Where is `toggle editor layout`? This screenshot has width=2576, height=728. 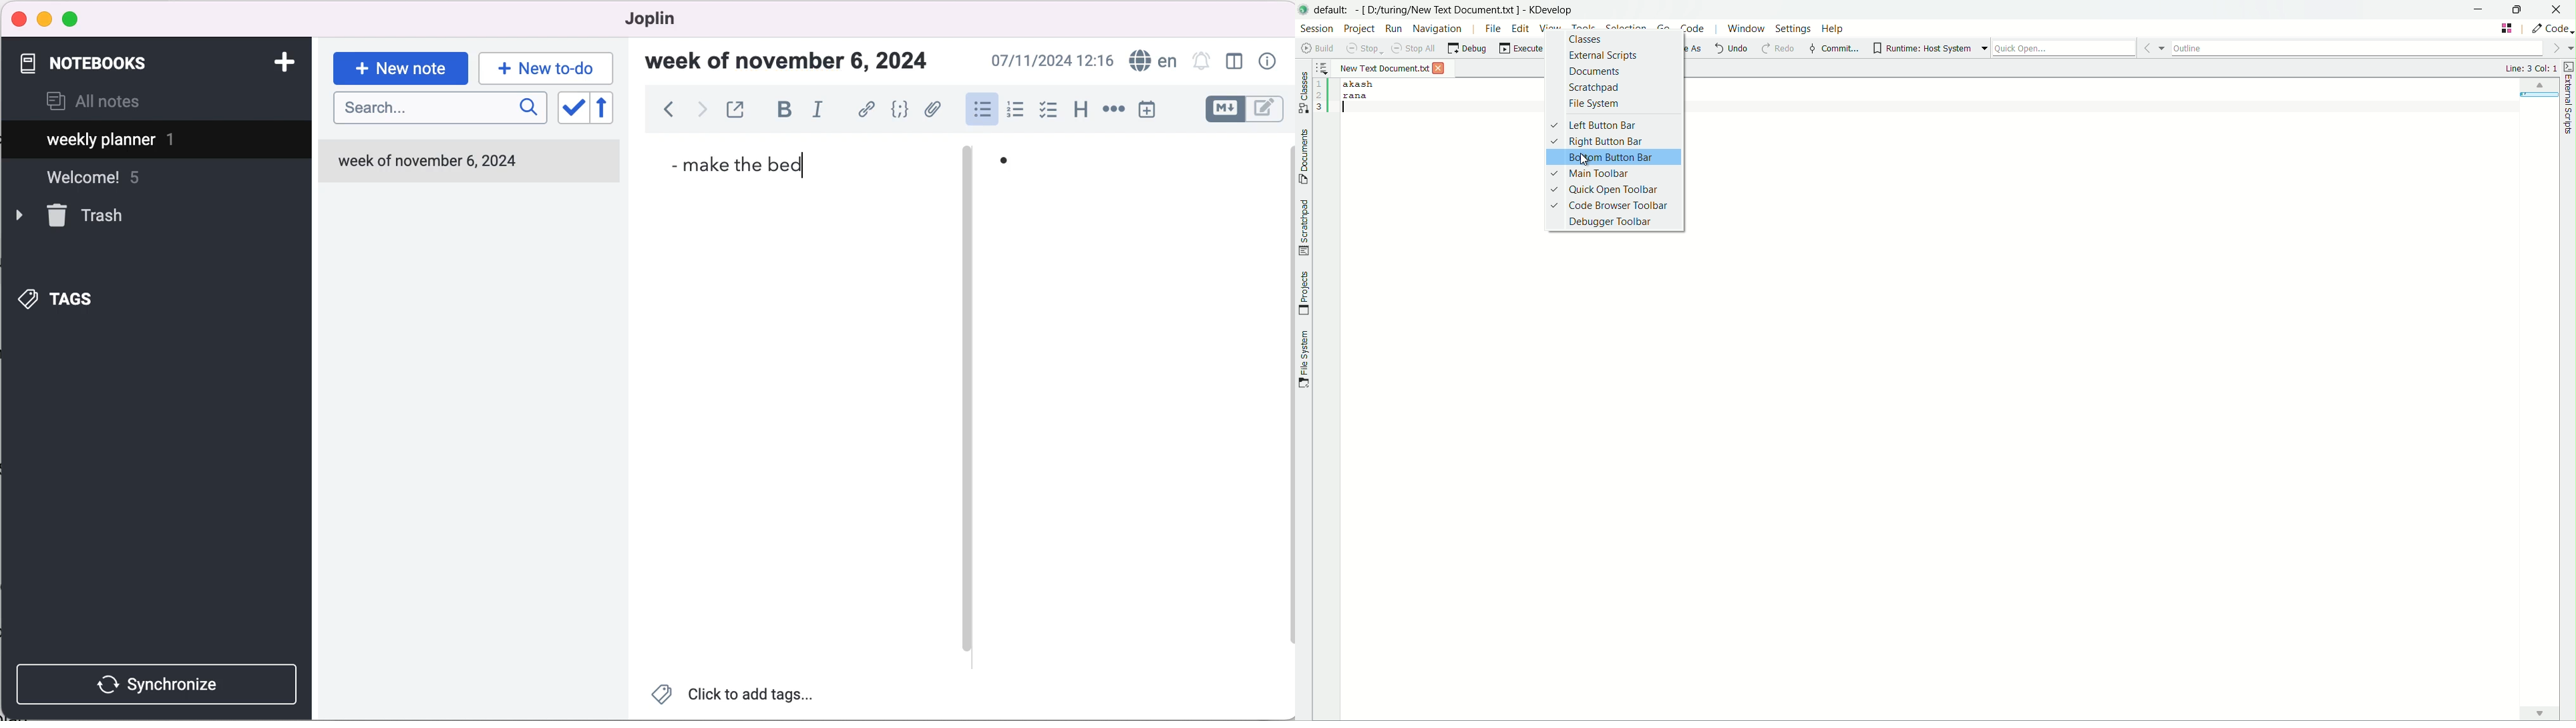 toggle editor layout is located at coordinates (1238, 63).